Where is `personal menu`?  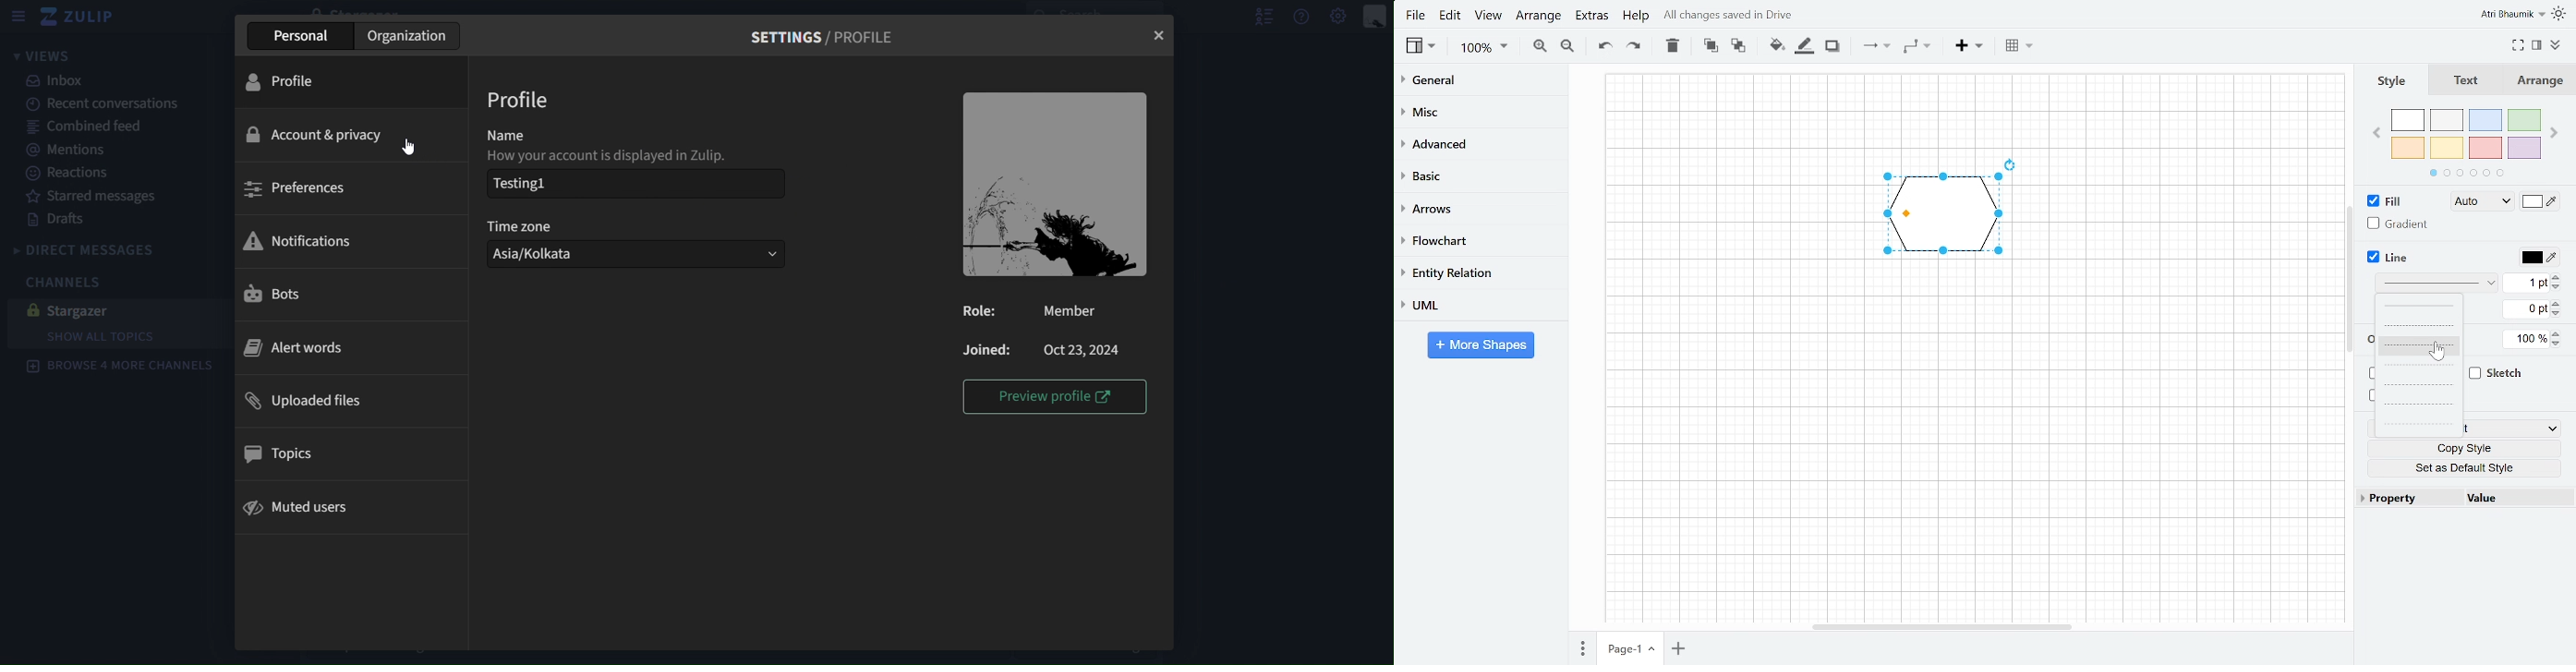 personal menu is located at coordinates (1376, 17).